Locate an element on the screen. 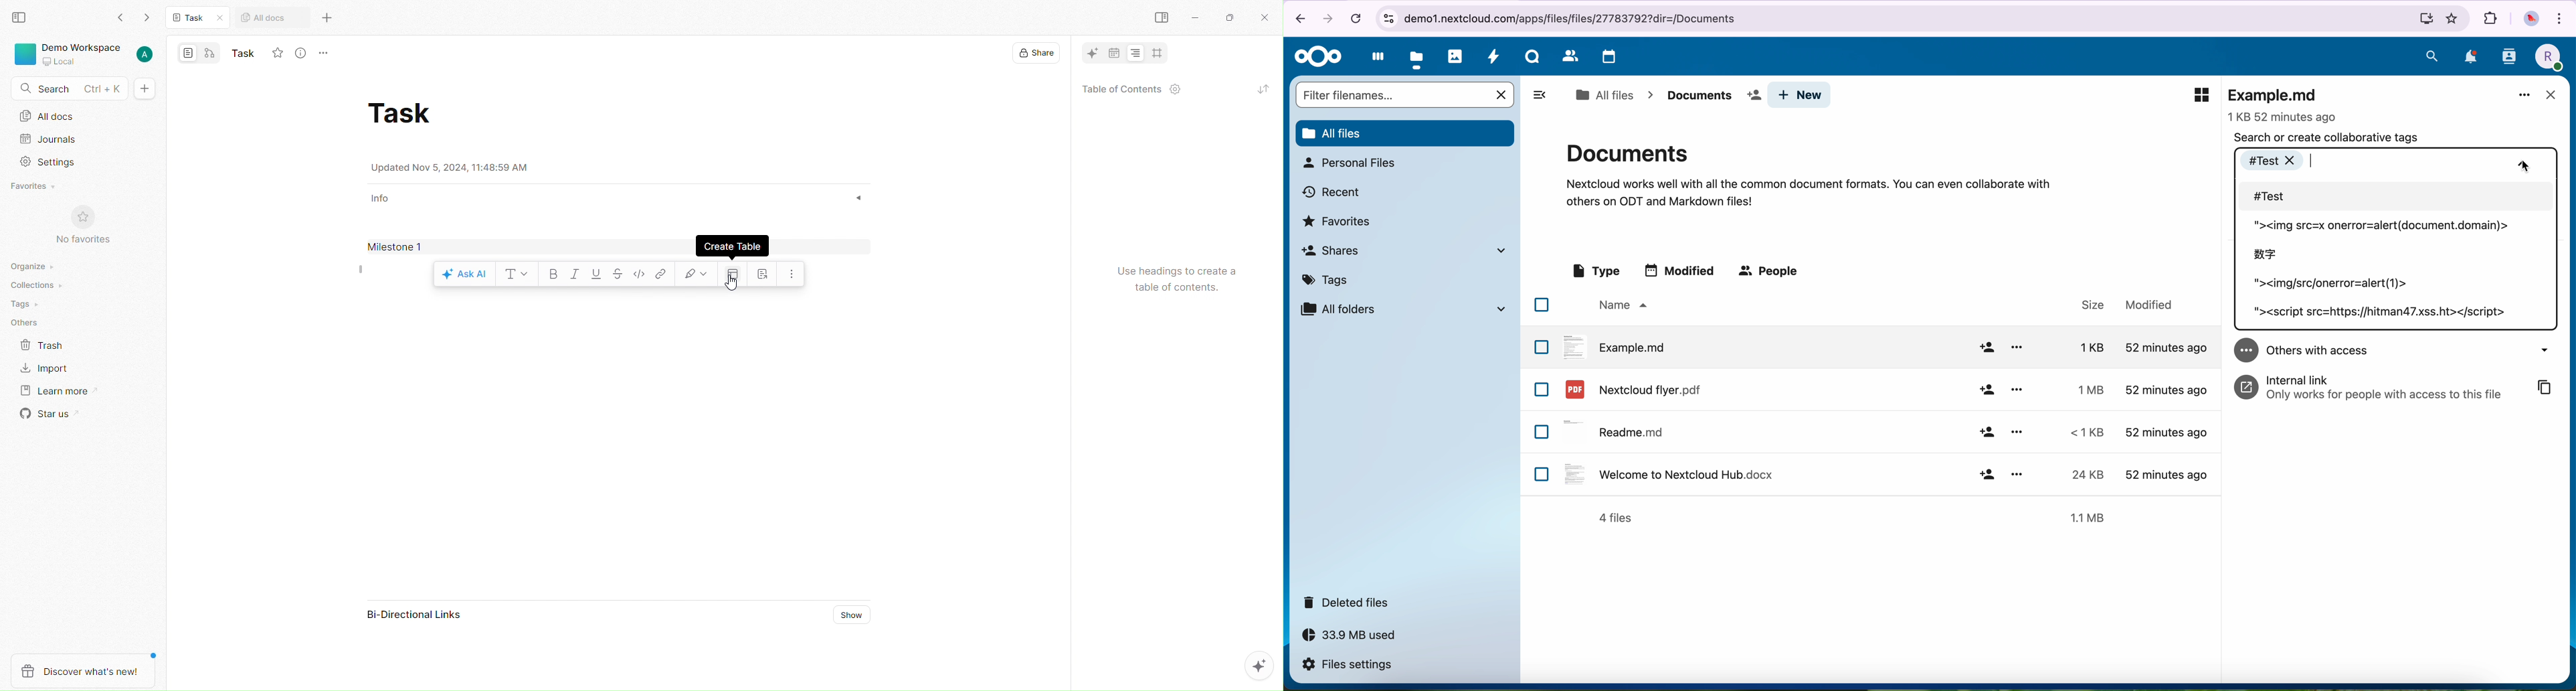 The width and height of the screenshot is (2576, 700). navigate back is located at coordinates (1296, 18).